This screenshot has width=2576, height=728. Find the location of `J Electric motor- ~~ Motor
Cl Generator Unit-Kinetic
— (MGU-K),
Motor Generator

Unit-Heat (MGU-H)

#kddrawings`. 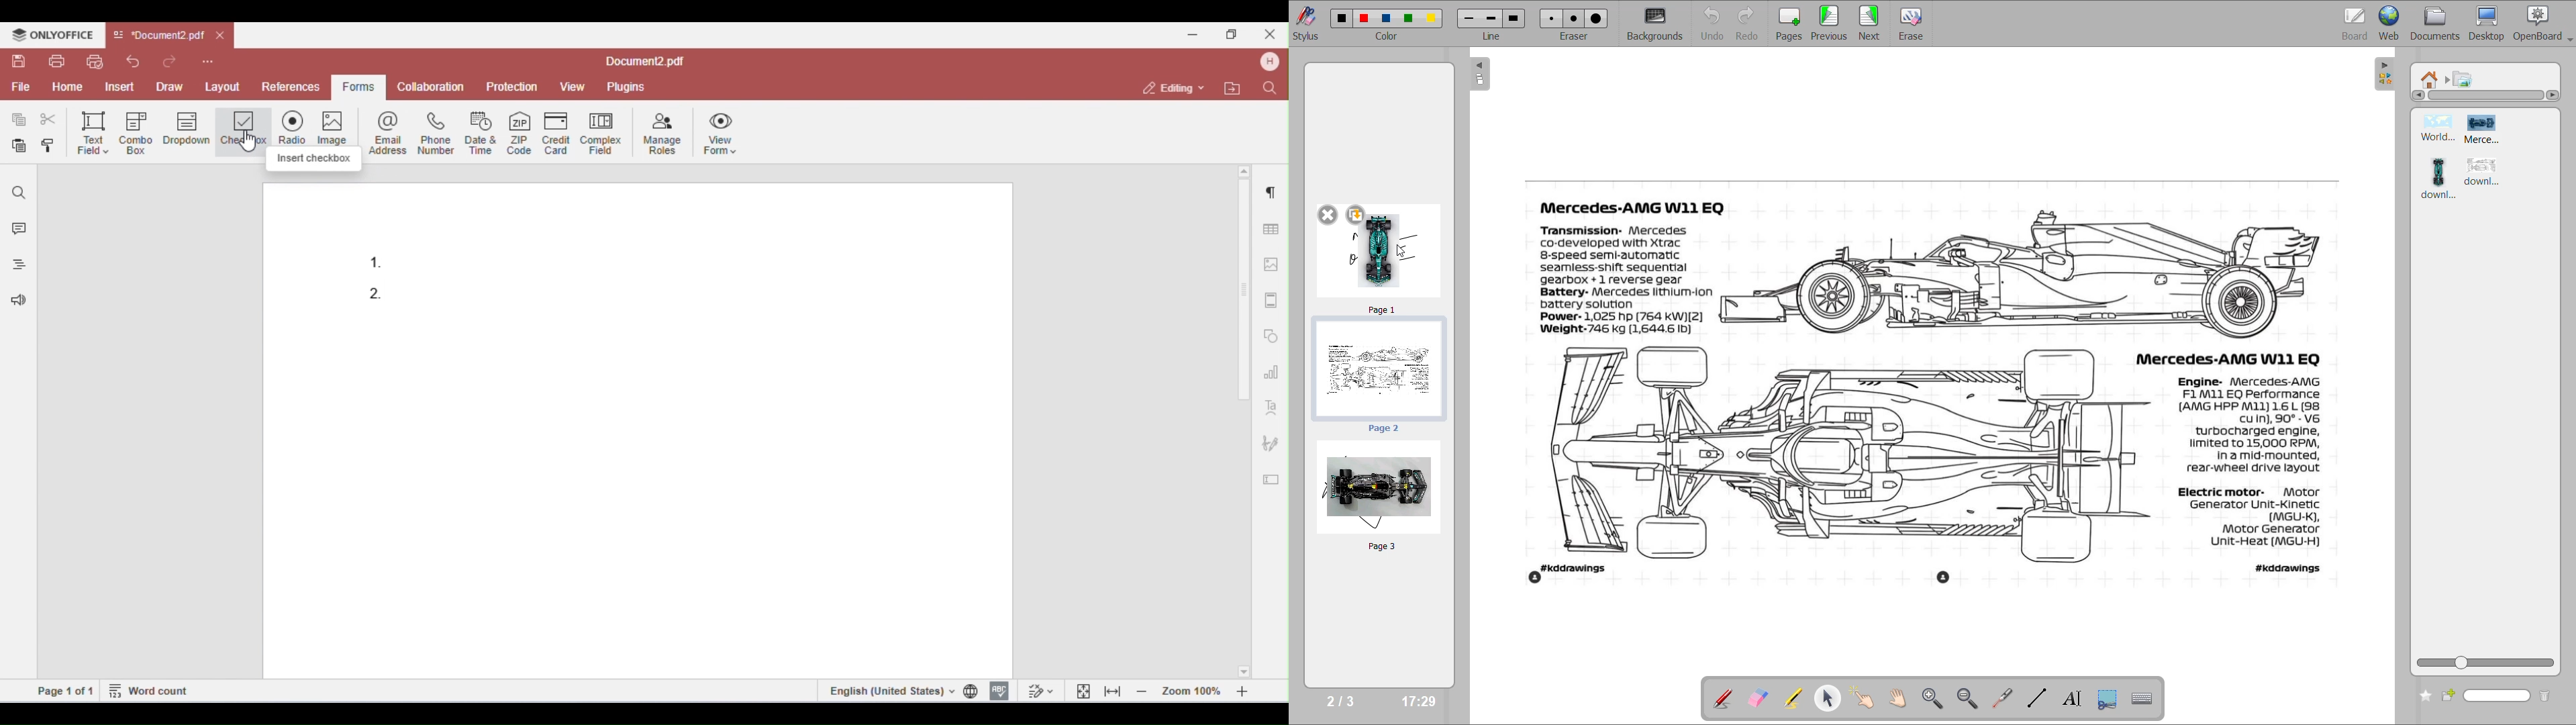

J Electric motor- ~~ Motor
Cl Generator Unit-Kinetic
— (MGU-K),
Motor Generator

Unit-Heat (MGU-H)

#kddrawings is located at coordinates (2255, 531).